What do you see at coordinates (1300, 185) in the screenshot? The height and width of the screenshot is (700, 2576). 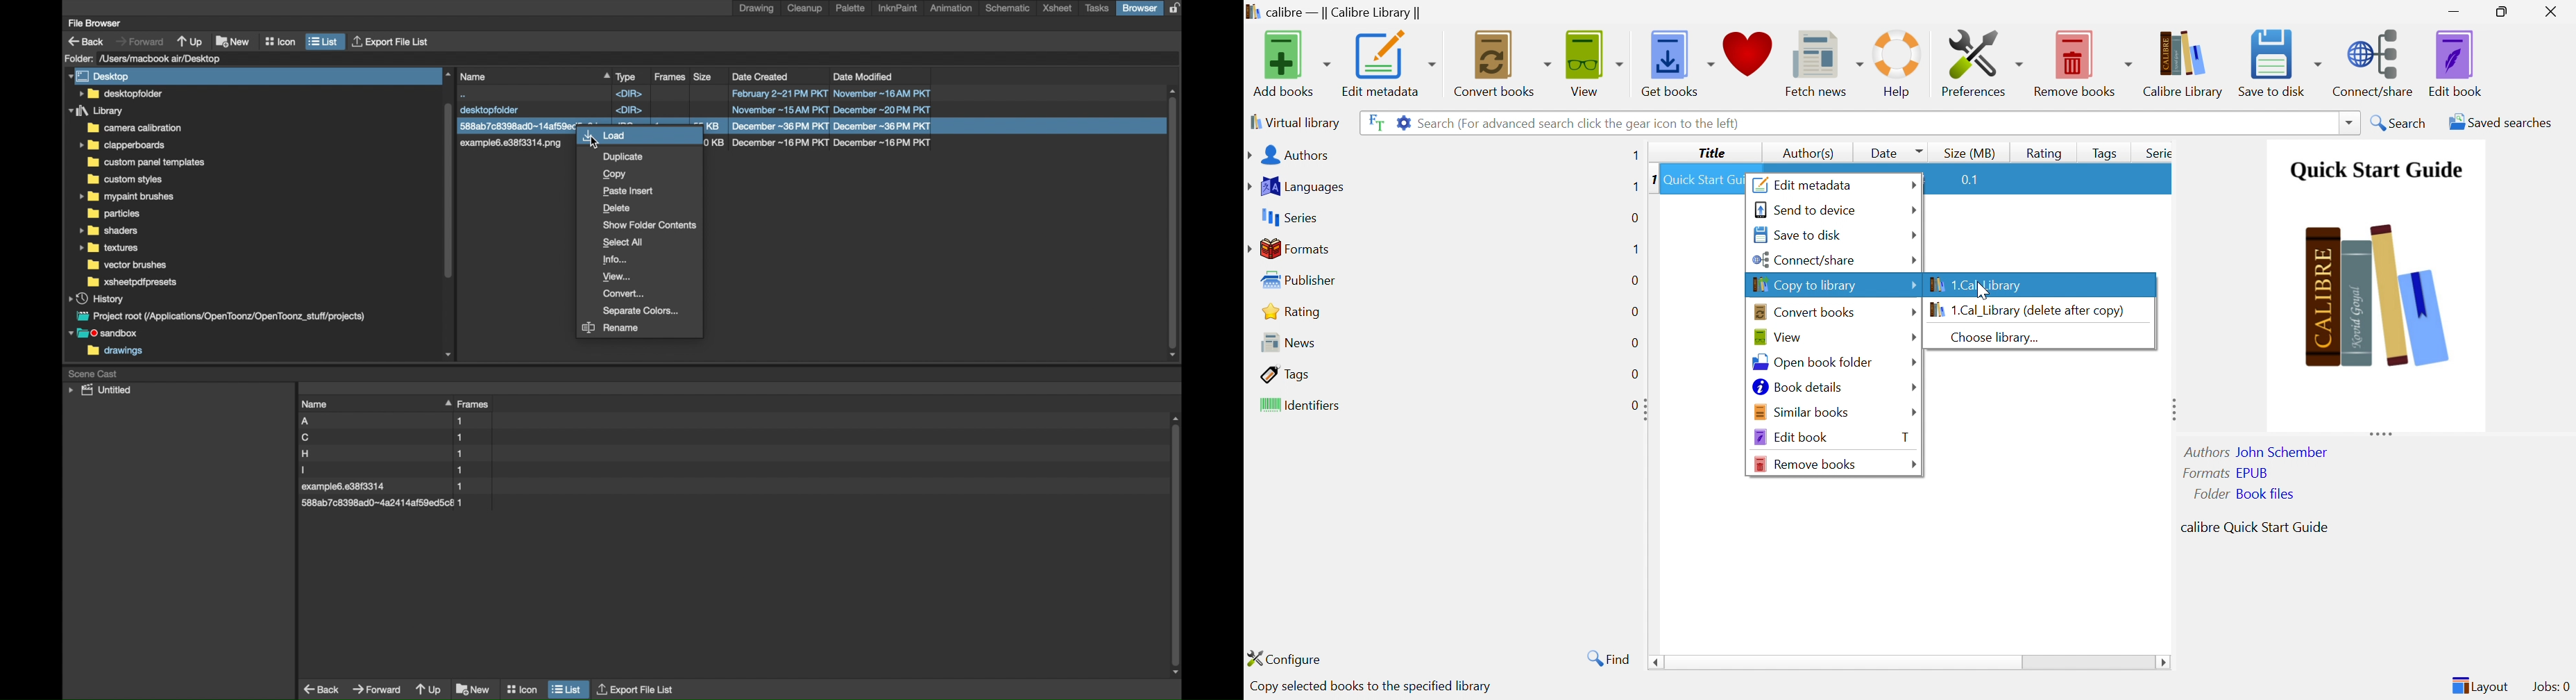 I see `languages` at bounding box center [1300, 185].